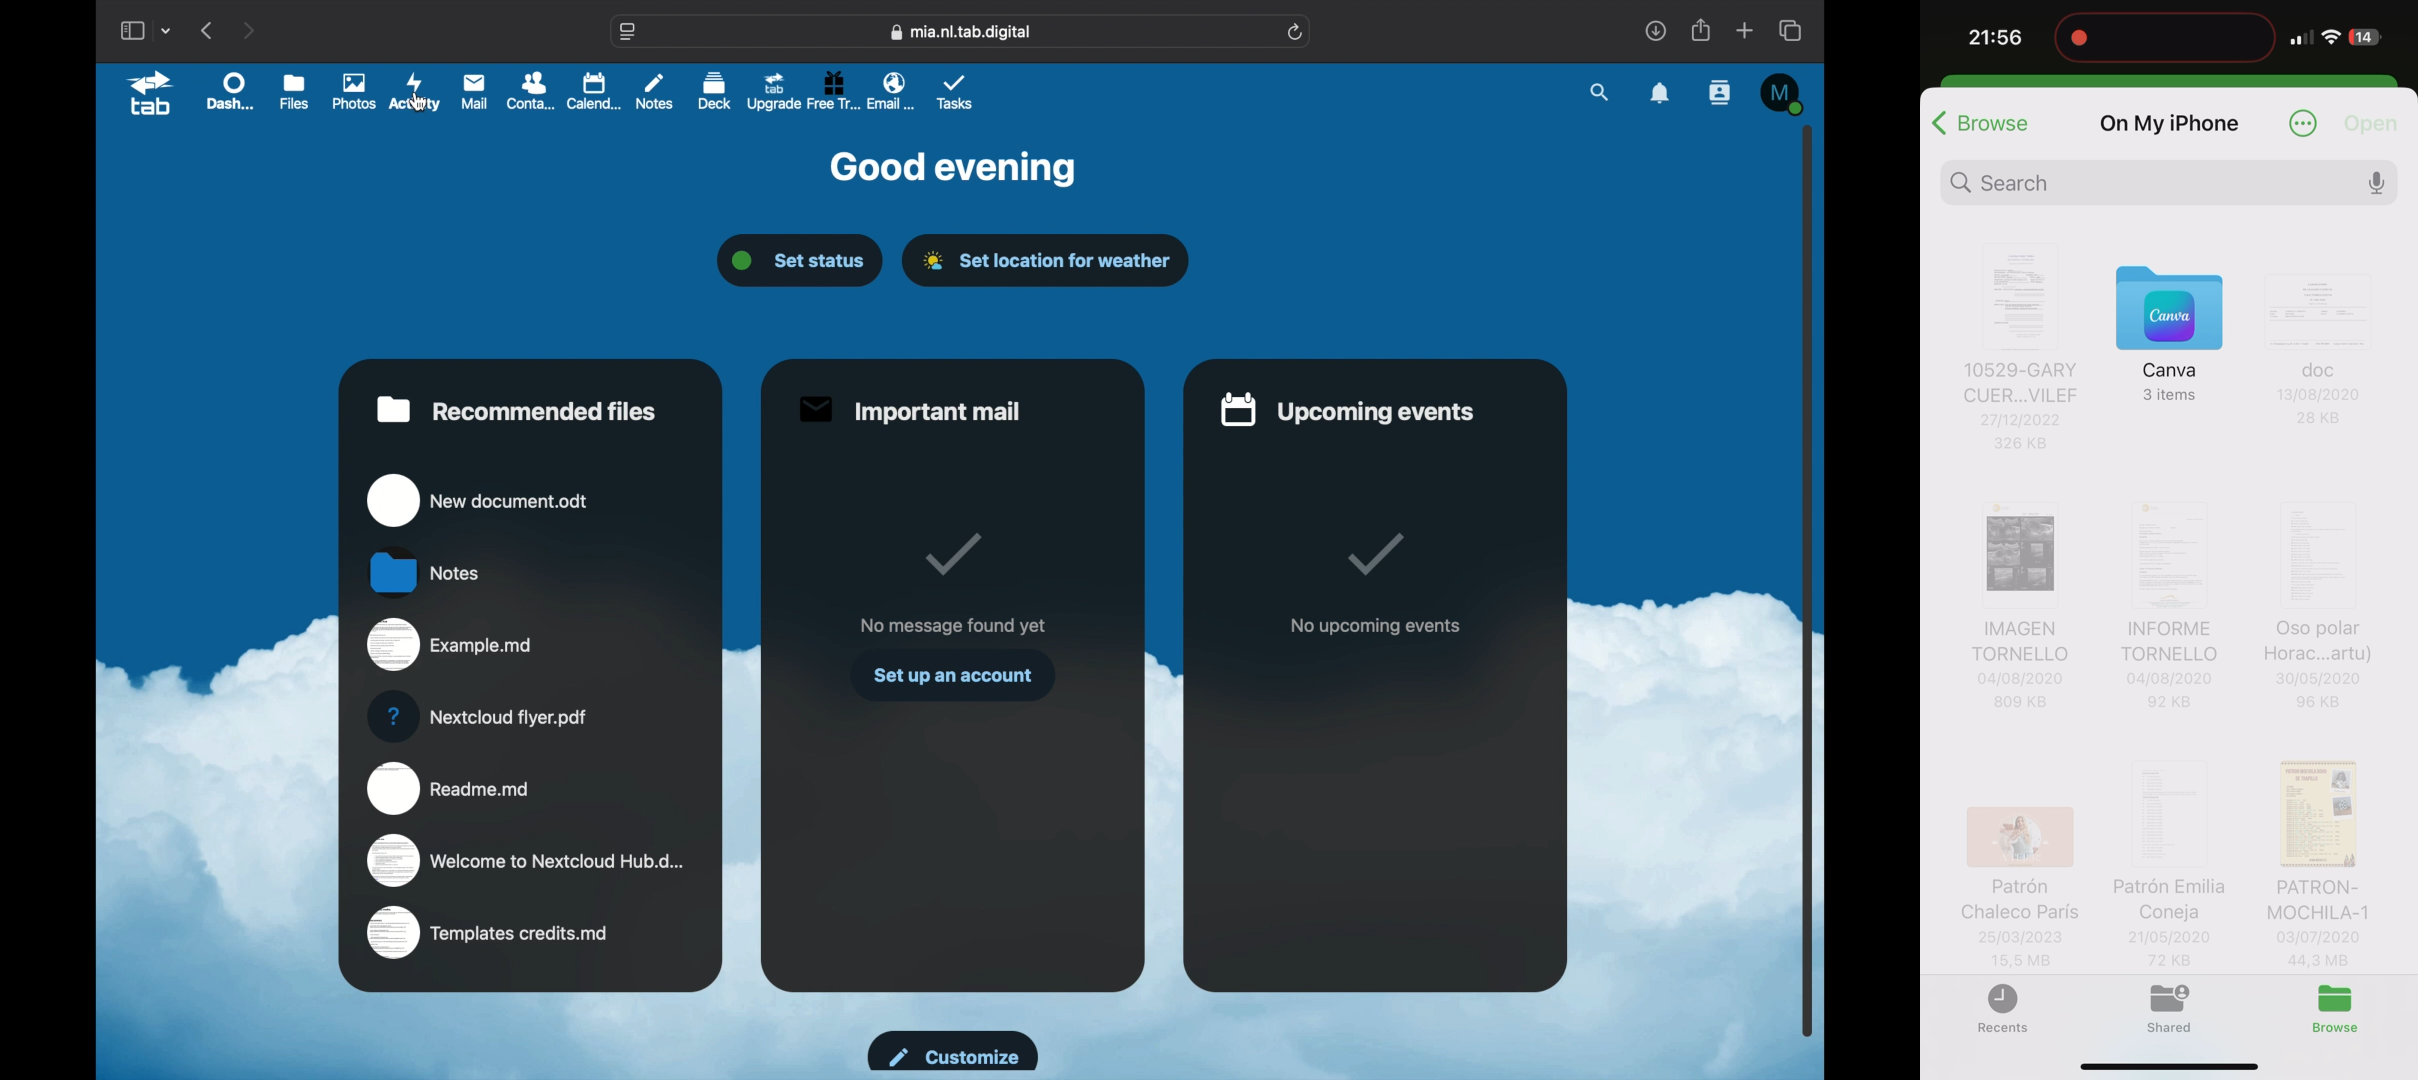 Image resolution: width=2436 pixels, height=1092 pixels. I want to click on set status, so click(799, 261).